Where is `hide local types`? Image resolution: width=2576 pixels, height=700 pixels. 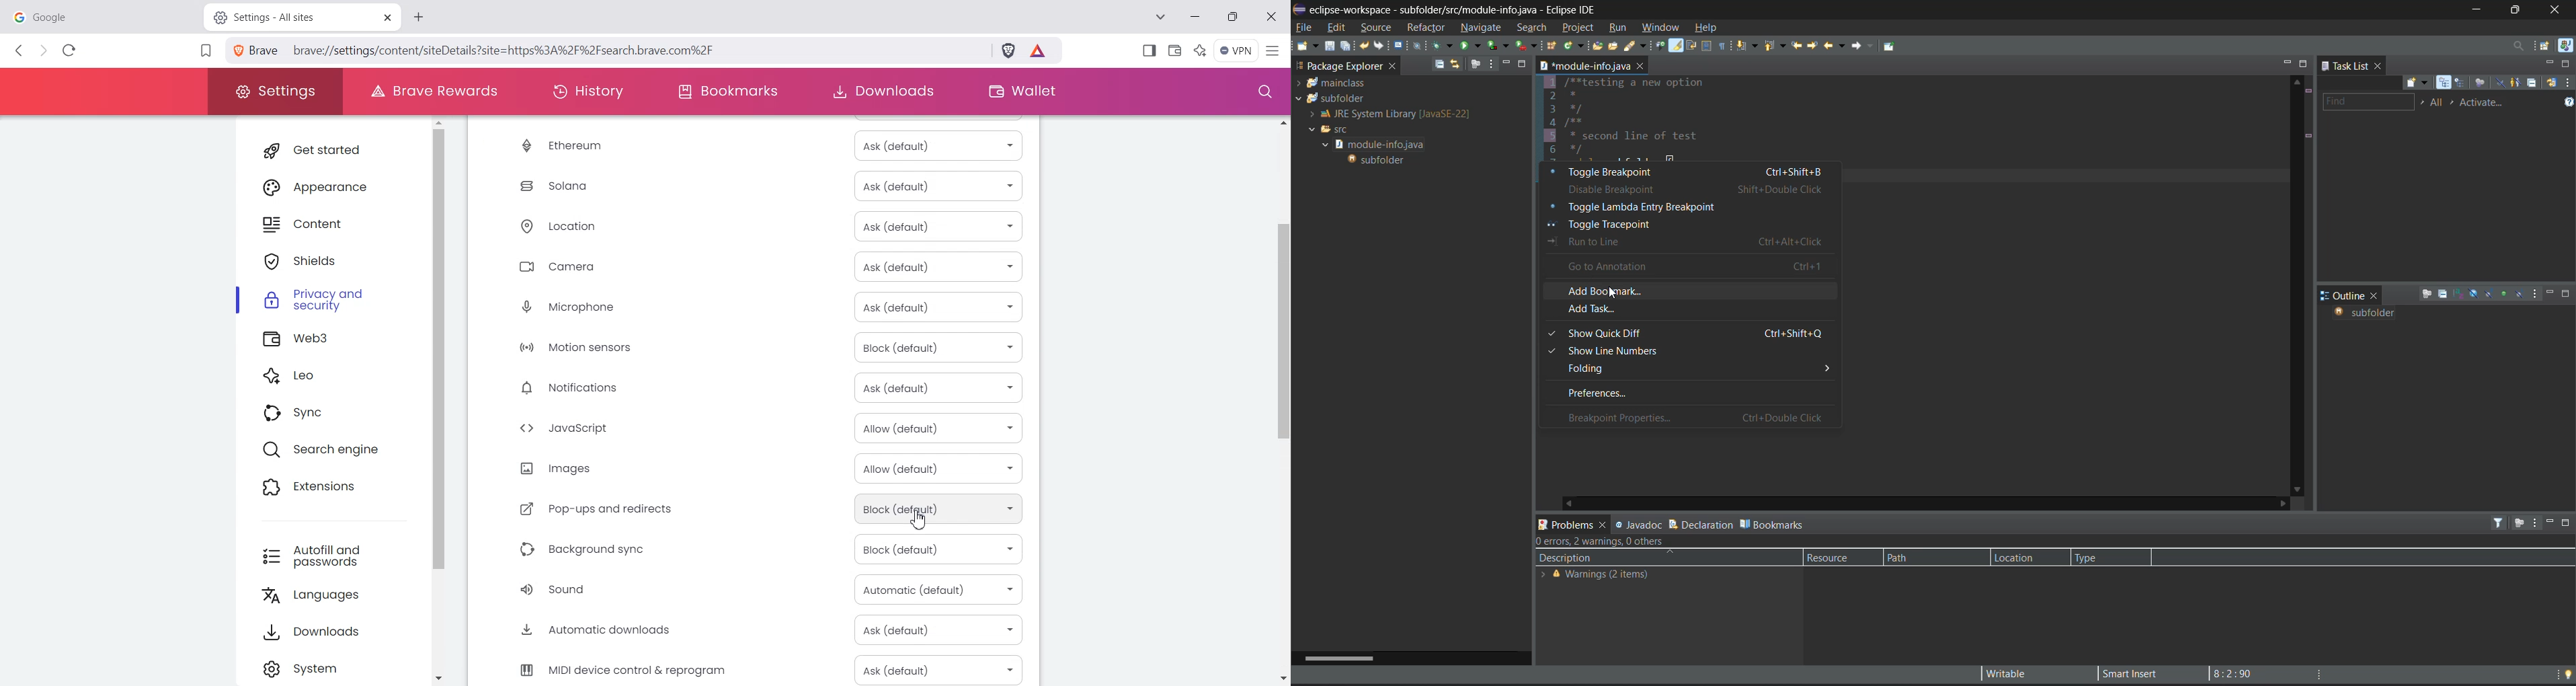 hide local types is located at coordinates (2519, 294).